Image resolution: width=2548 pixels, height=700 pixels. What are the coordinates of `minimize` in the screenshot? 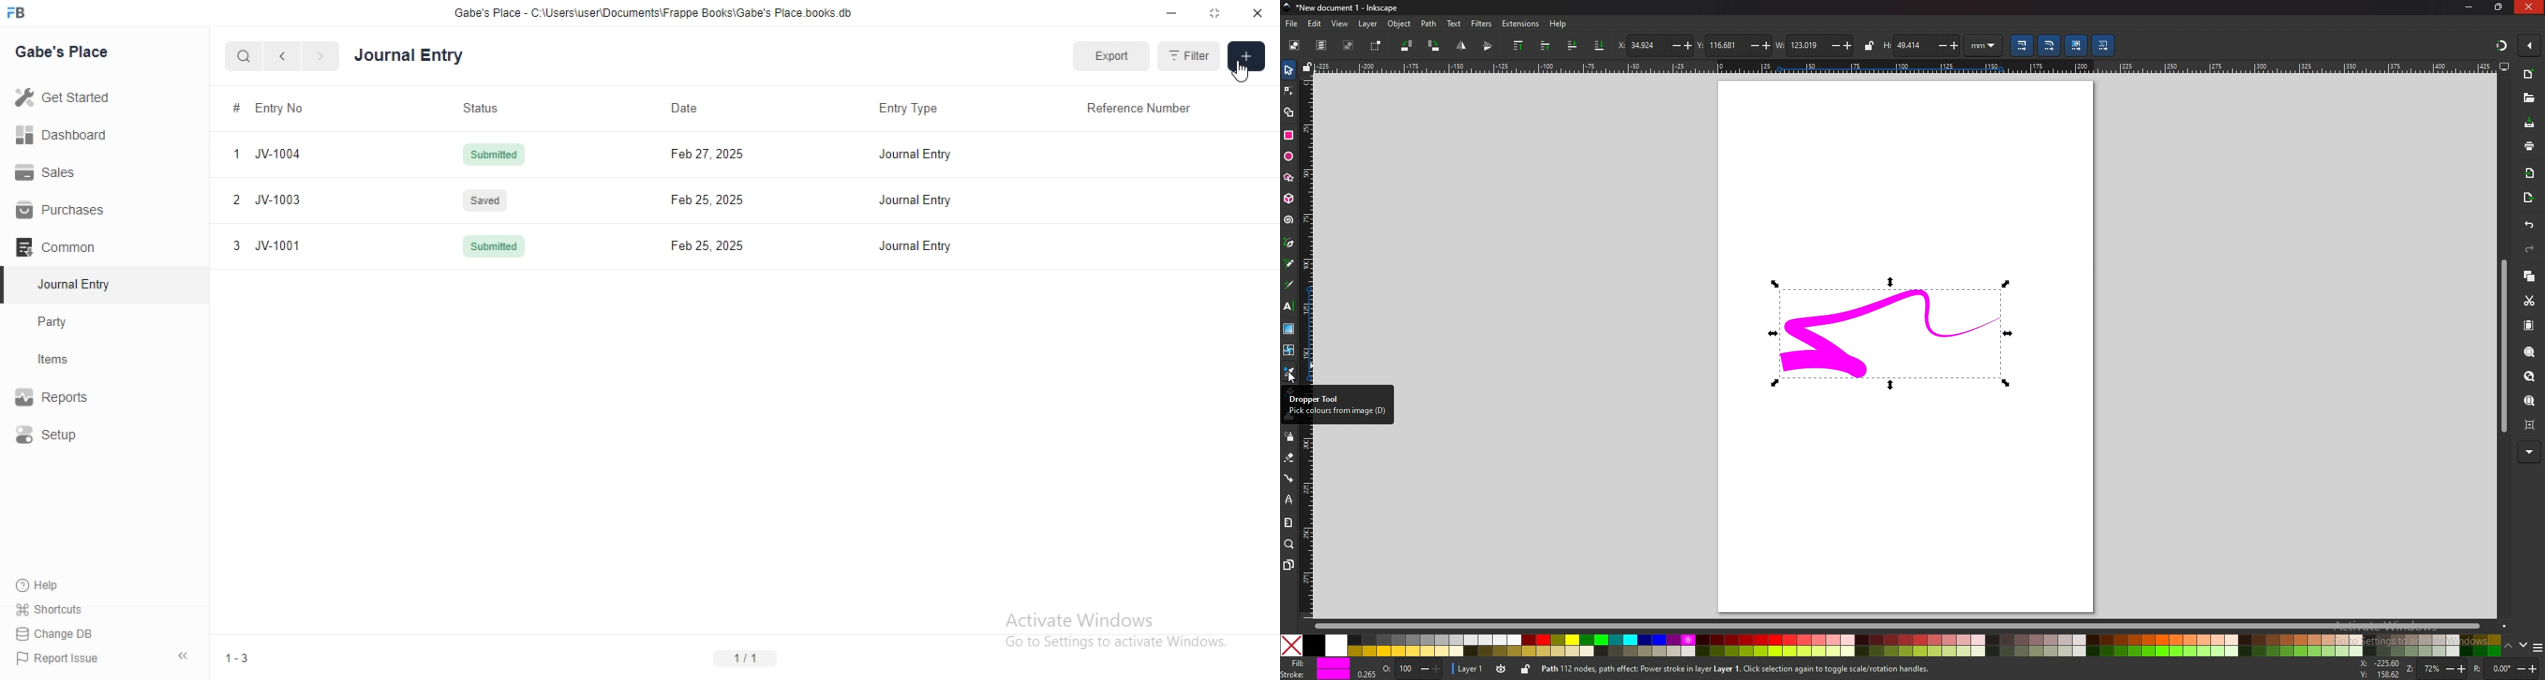 It's located at (1170, 16).